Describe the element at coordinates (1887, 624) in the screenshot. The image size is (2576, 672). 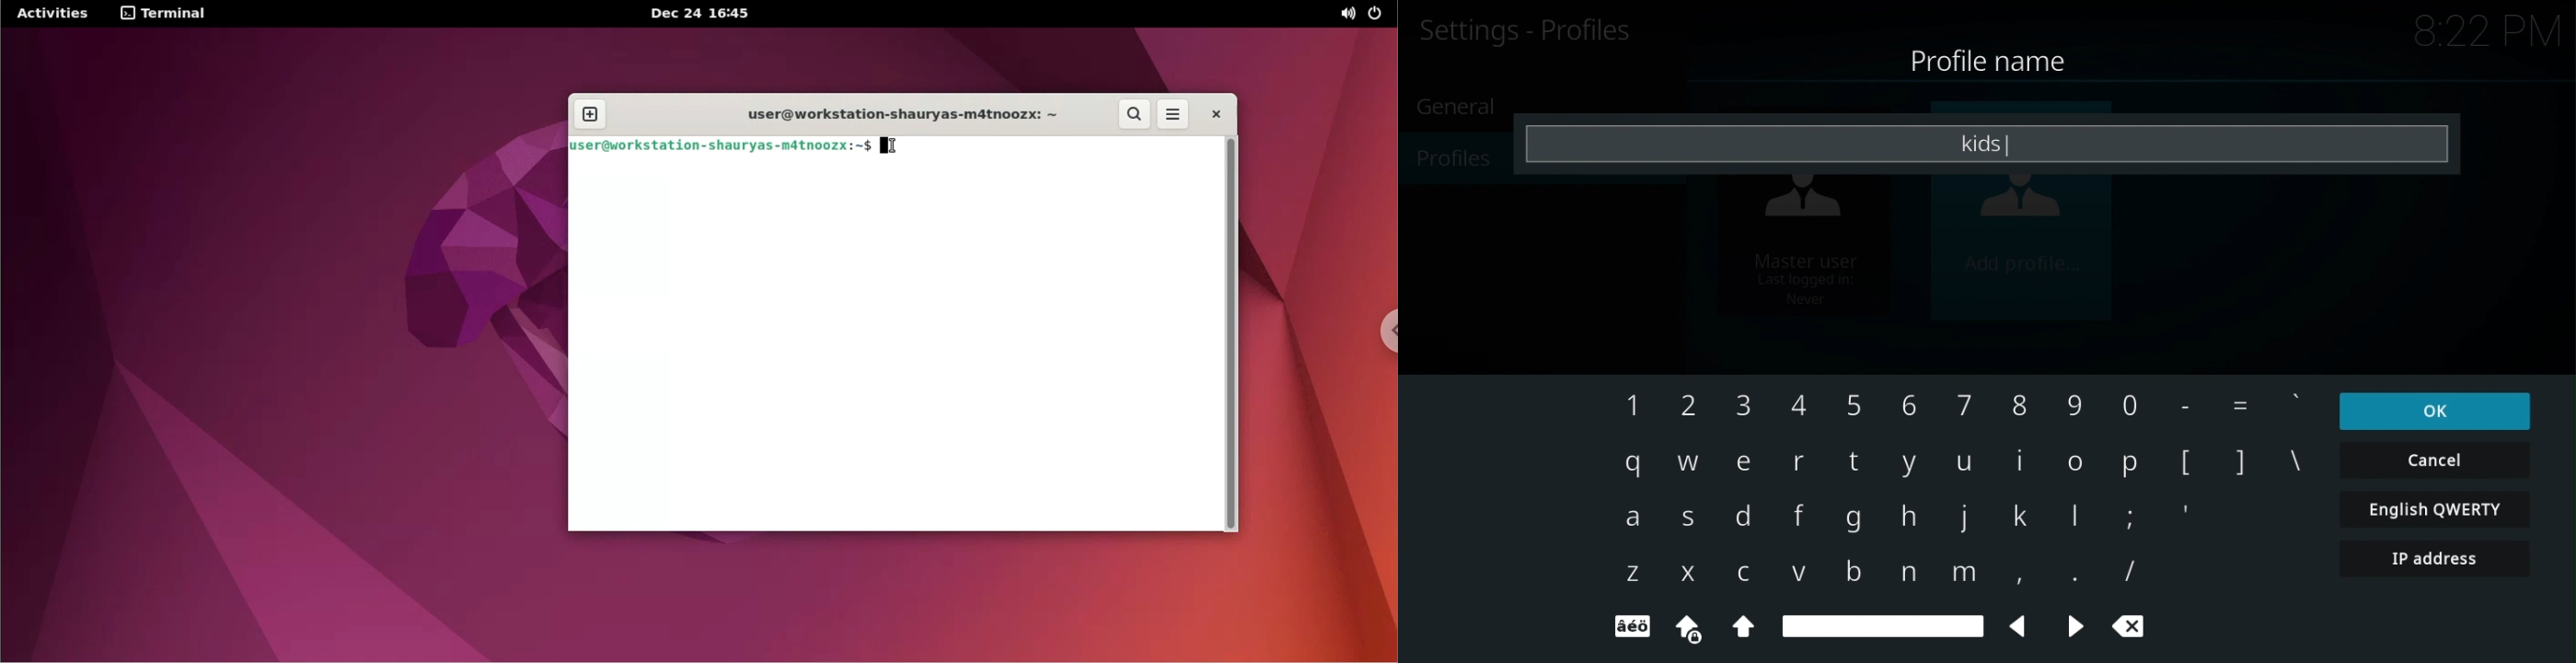
I see `space tab` at that location.